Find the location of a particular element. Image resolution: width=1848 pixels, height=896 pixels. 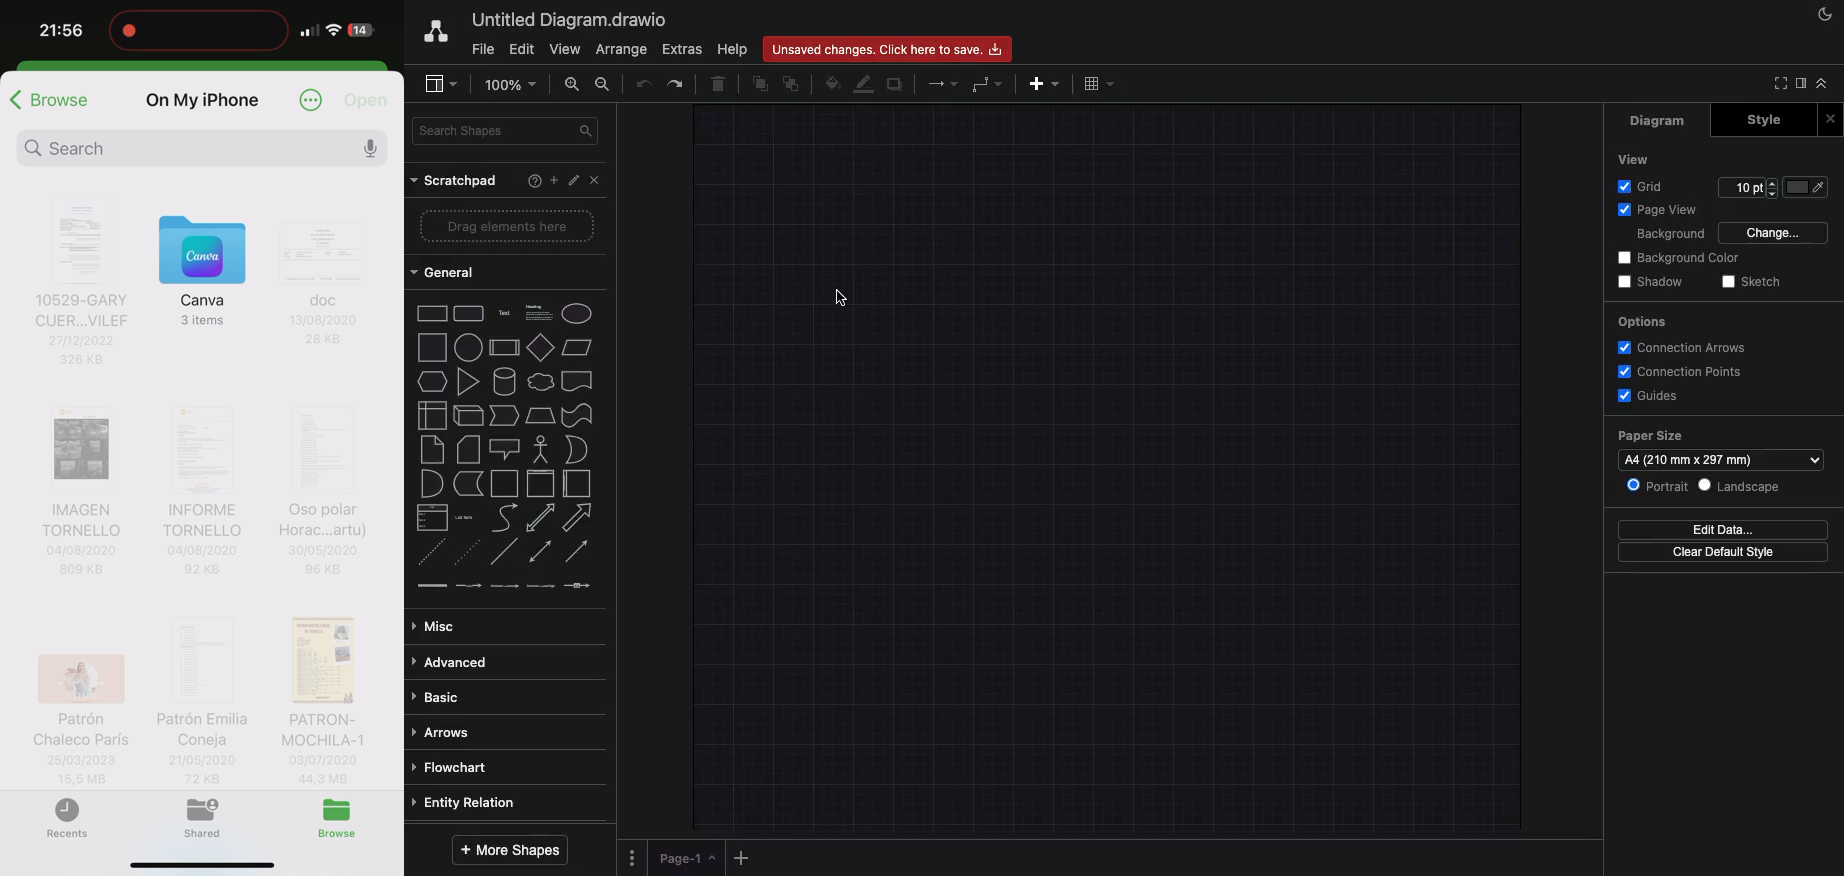

Draw.io is located at coordinates (438, 31).